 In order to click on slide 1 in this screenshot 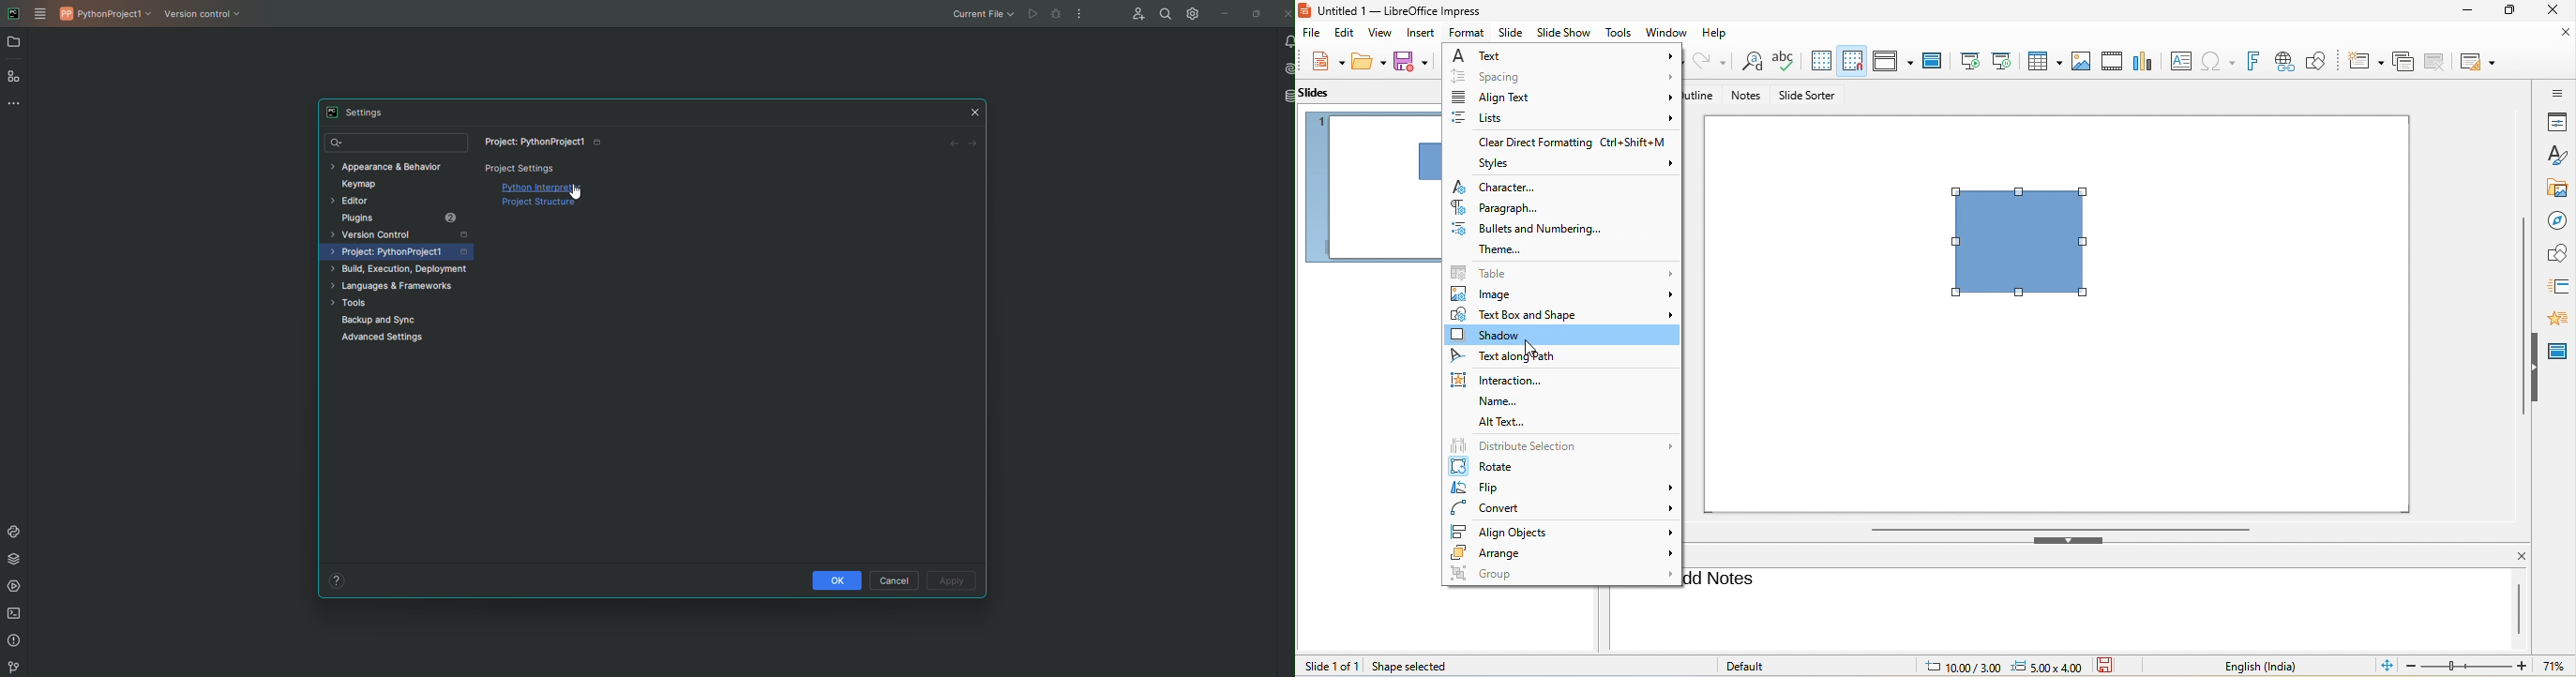, I will do `click(1368, 188)`.